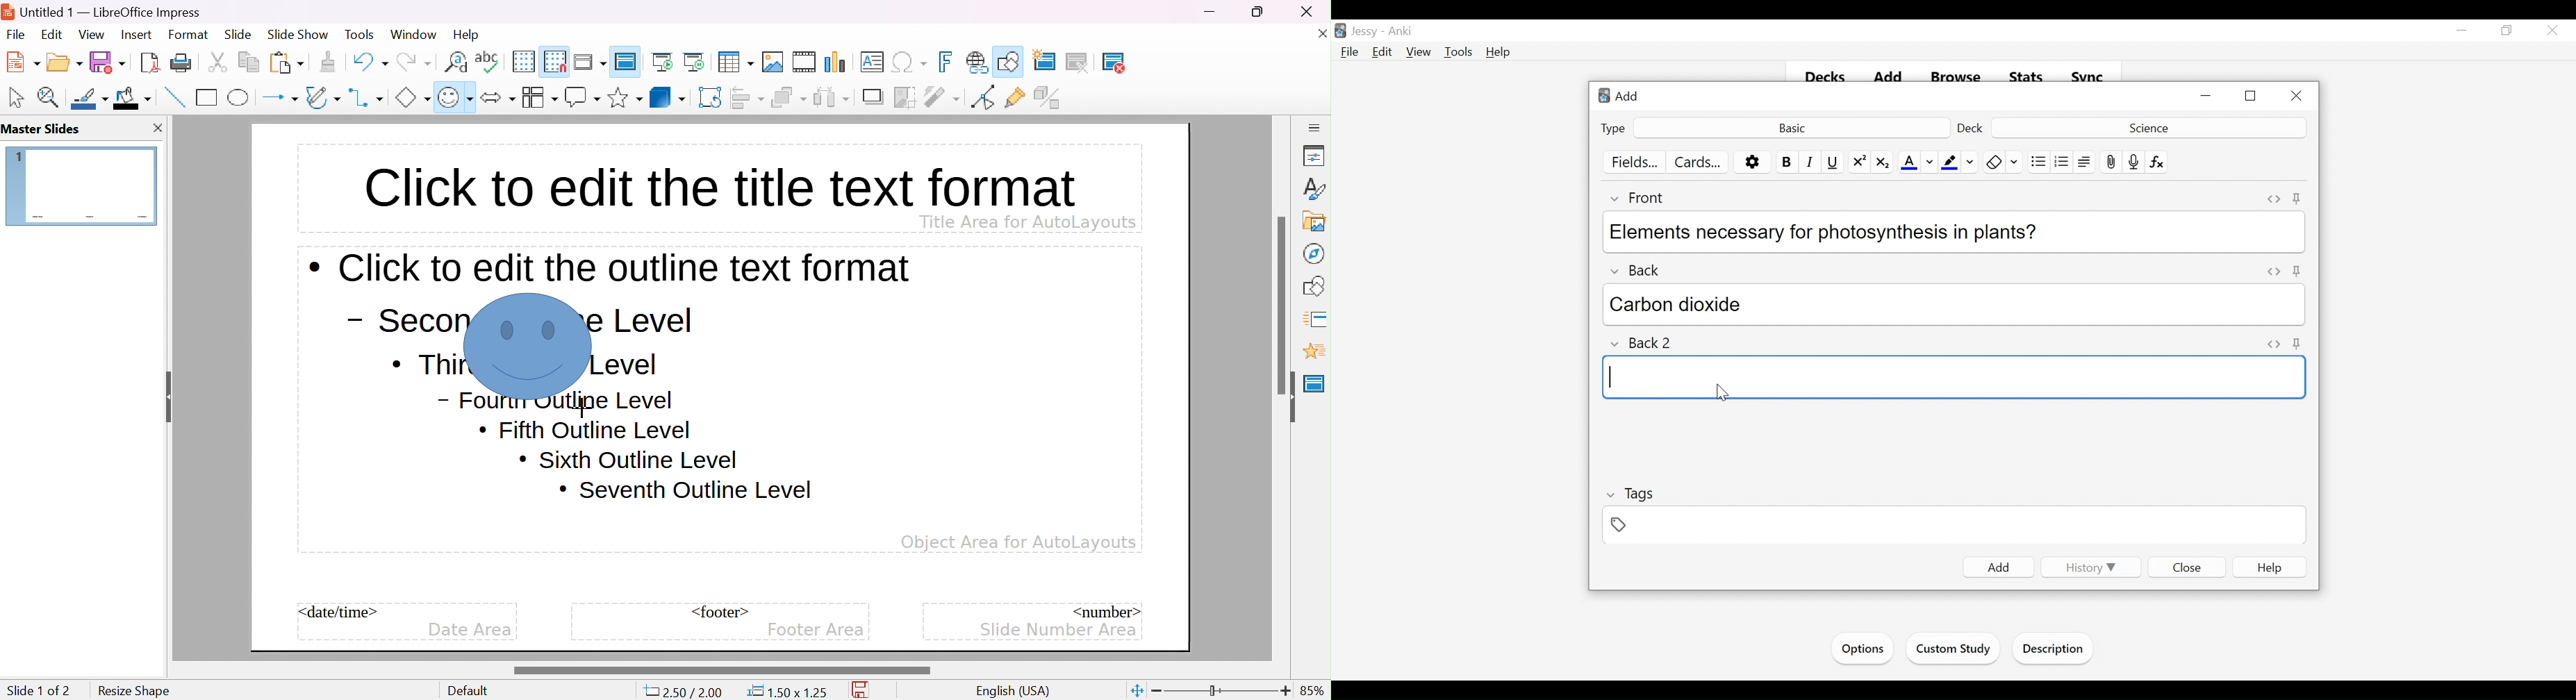 This screenshot has width=2576, height=700. Describe the element at coordinates (1419, 52) in the screenshot. I see `View` at that location.